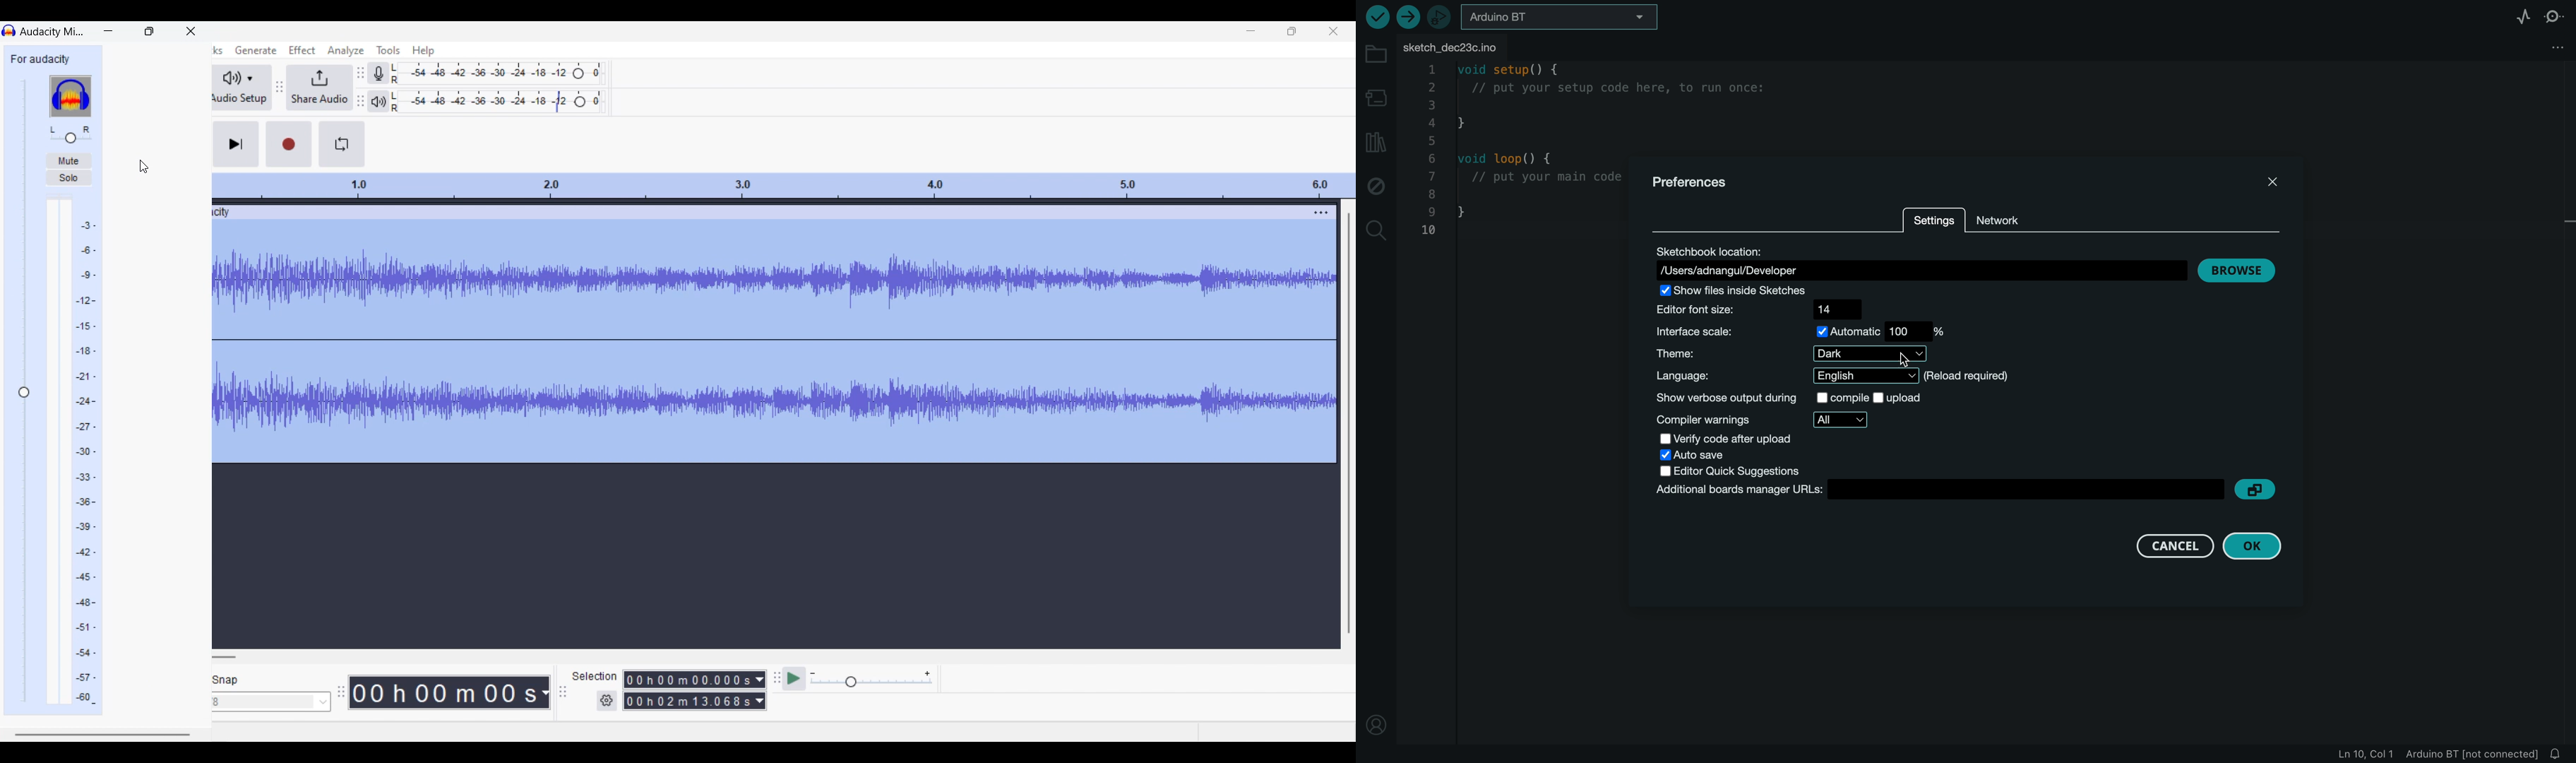  Describe the element at coordinates (1376, 55) in the screenshot. I see `folder` at that location.